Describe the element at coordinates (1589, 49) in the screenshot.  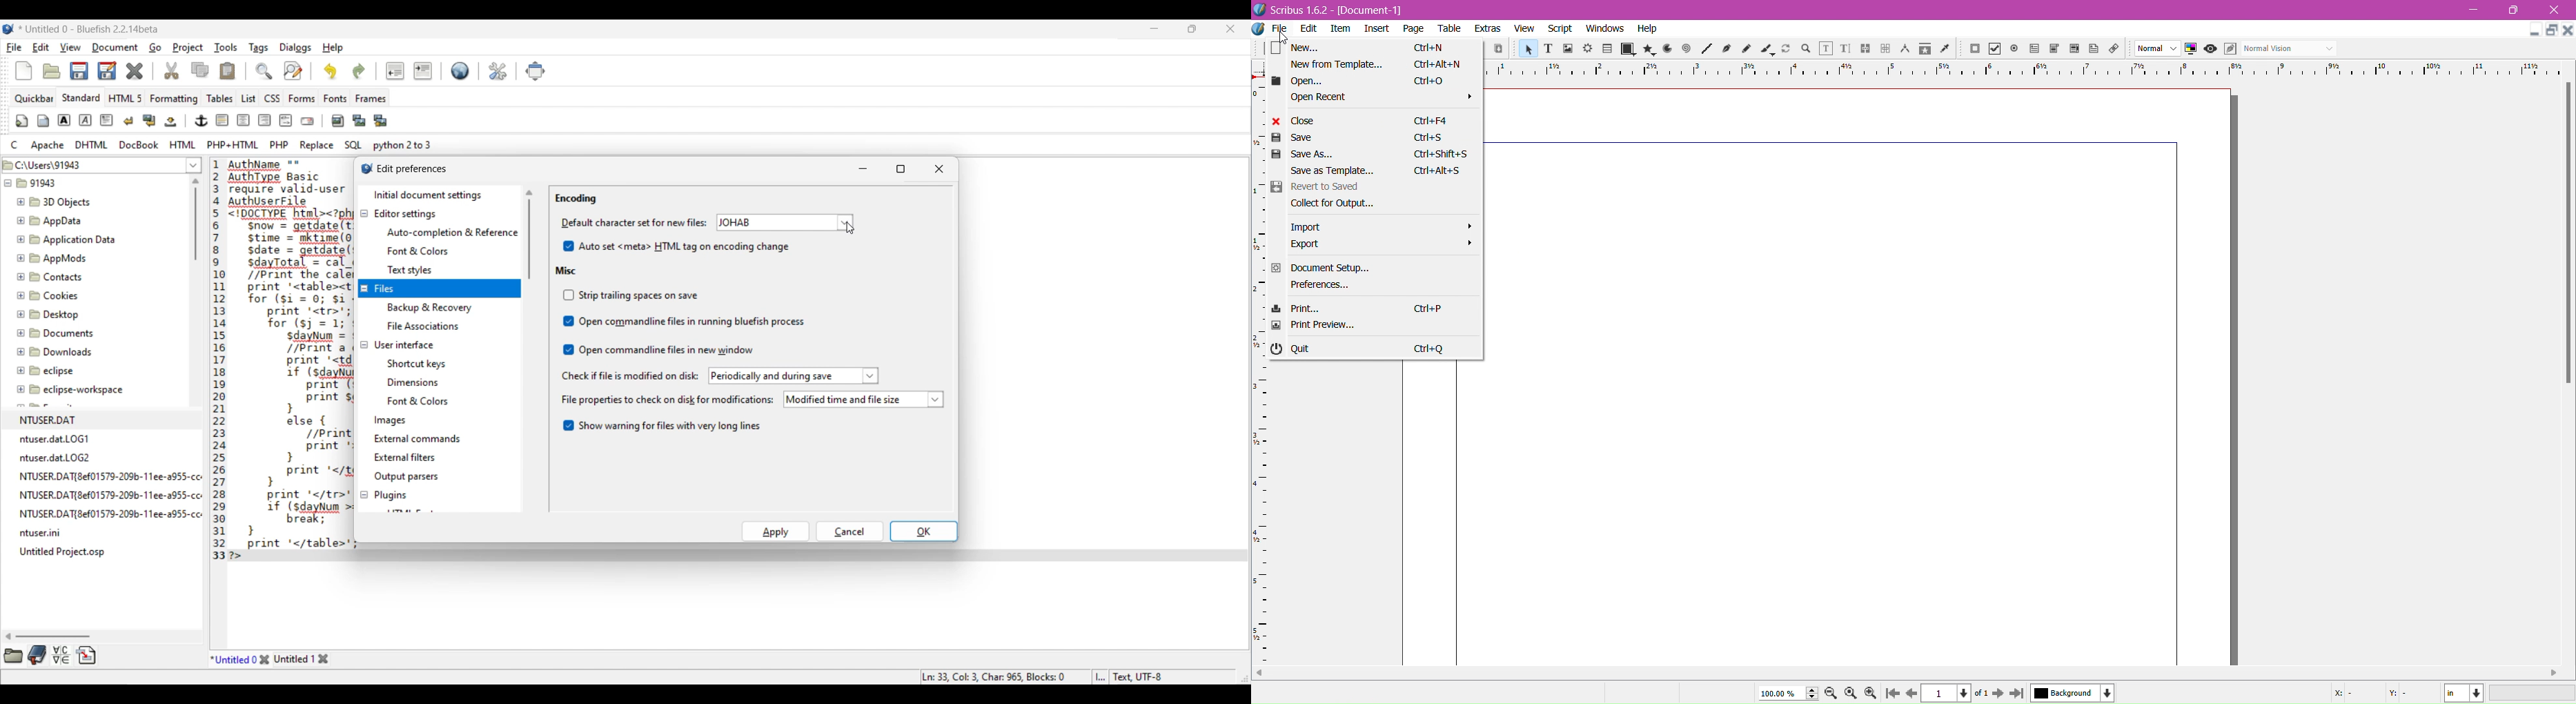
I see `Render Frame` at that location.